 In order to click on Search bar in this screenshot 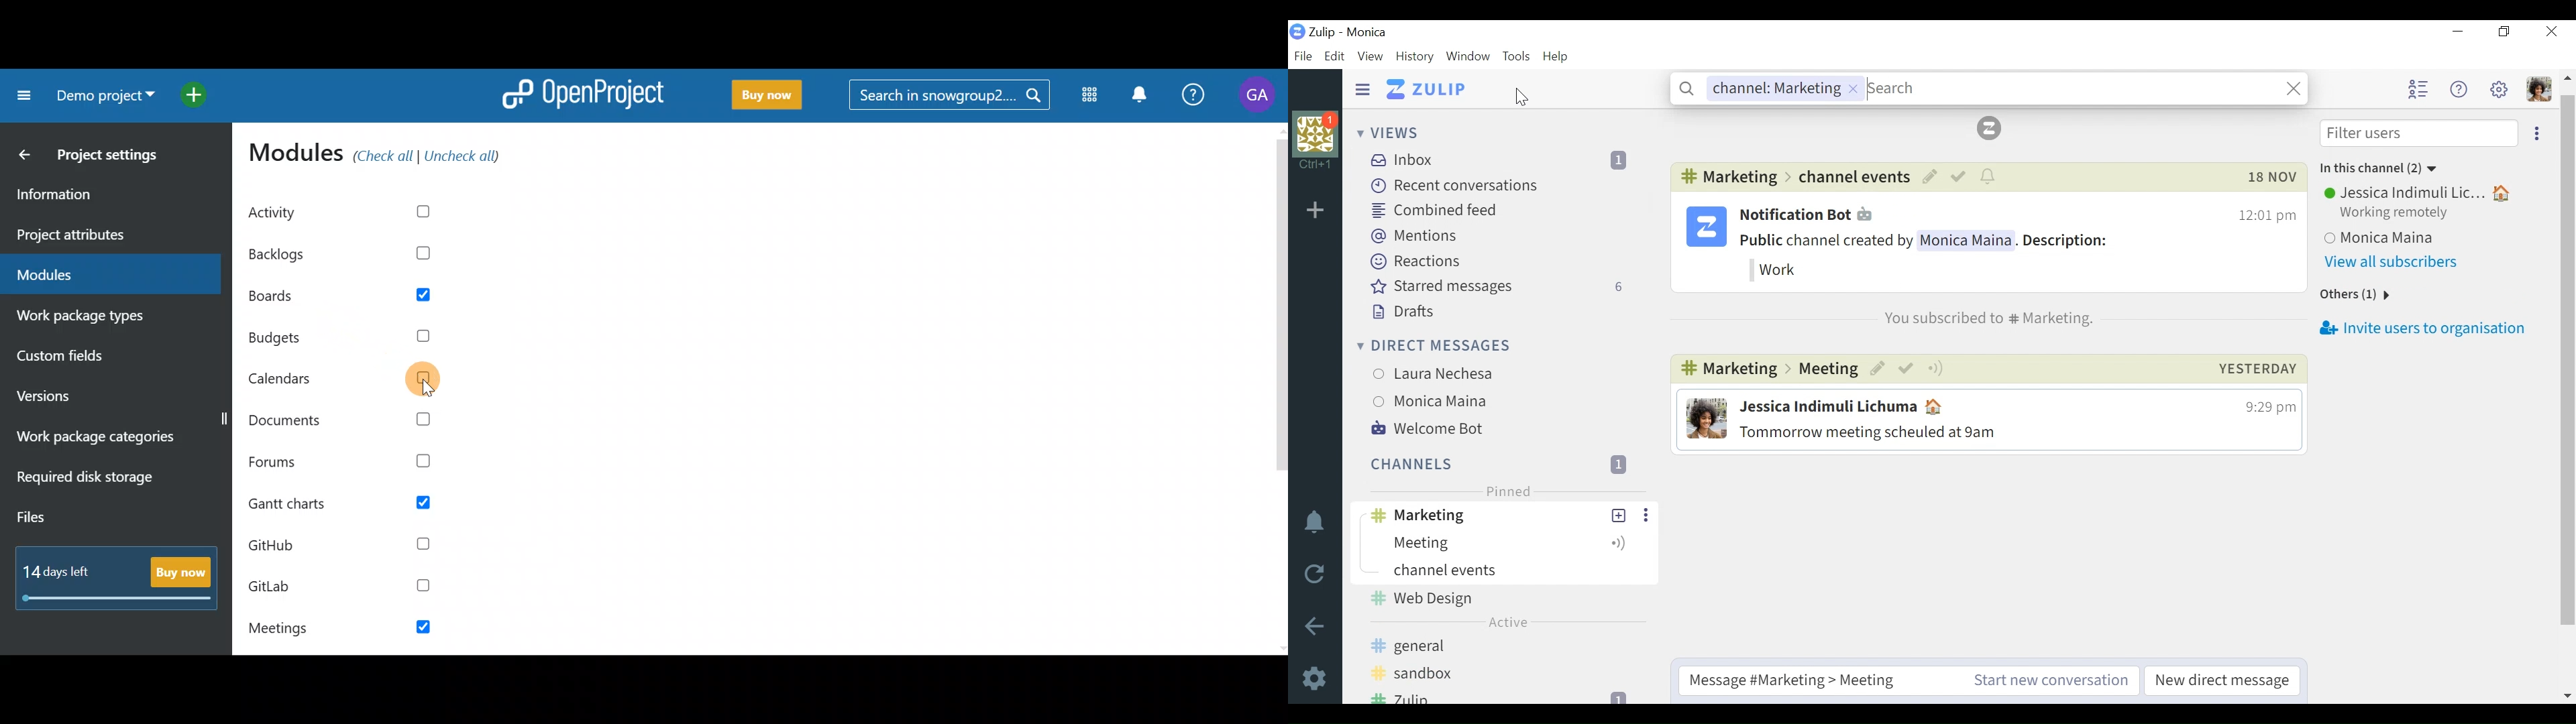, I will do `click(949, 99)`.